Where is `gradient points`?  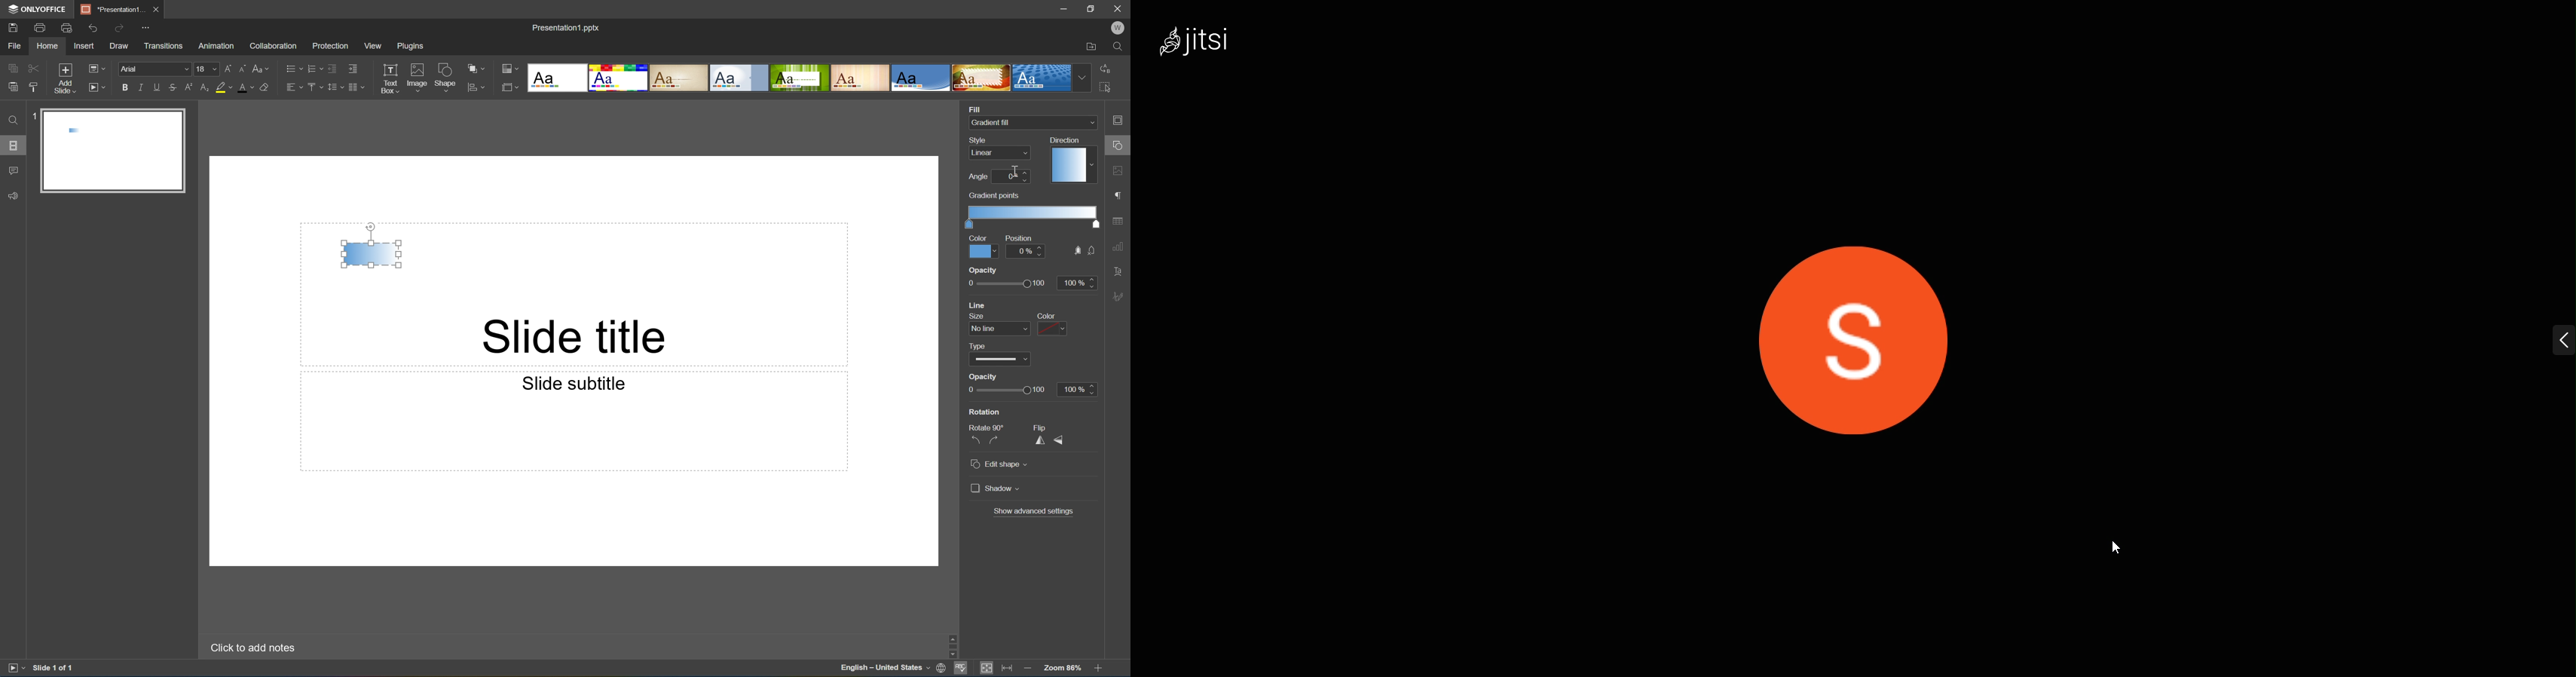
gradient points is located at coordinates (995, 196).